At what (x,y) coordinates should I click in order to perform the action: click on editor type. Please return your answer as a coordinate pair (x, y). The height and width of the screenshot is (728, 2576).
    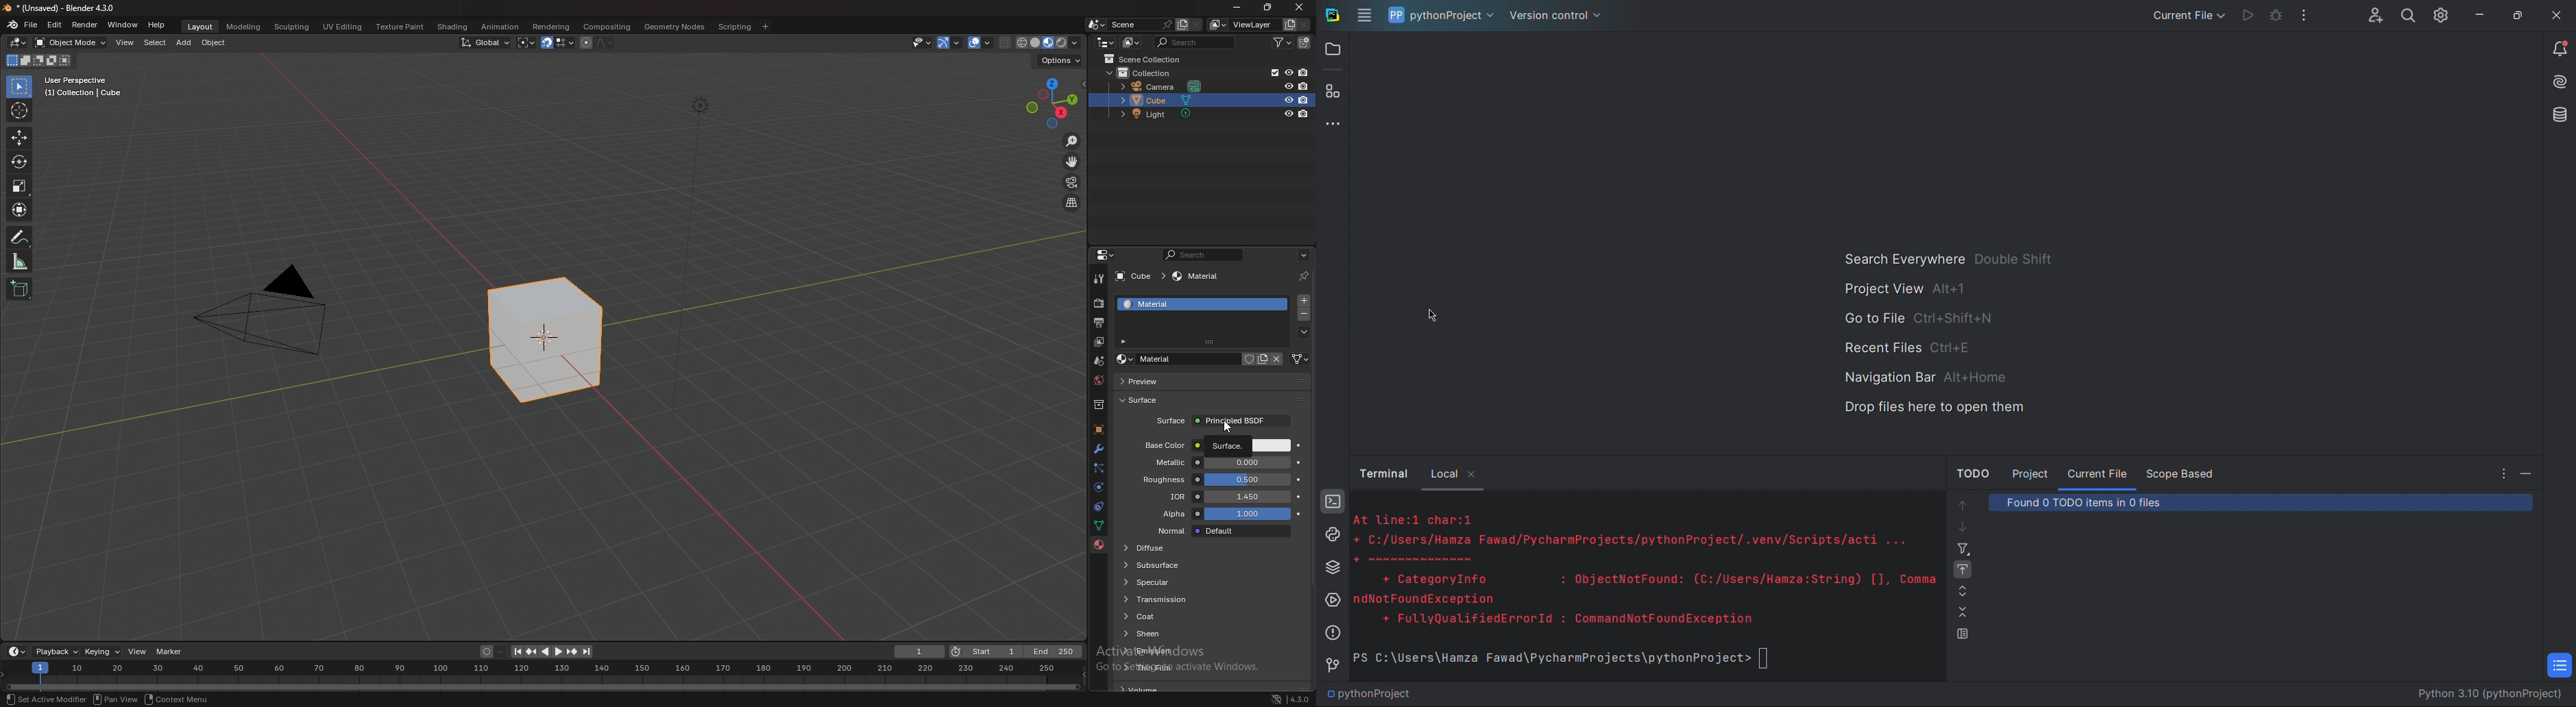
    Looking at the image, I should click on (18, 42).